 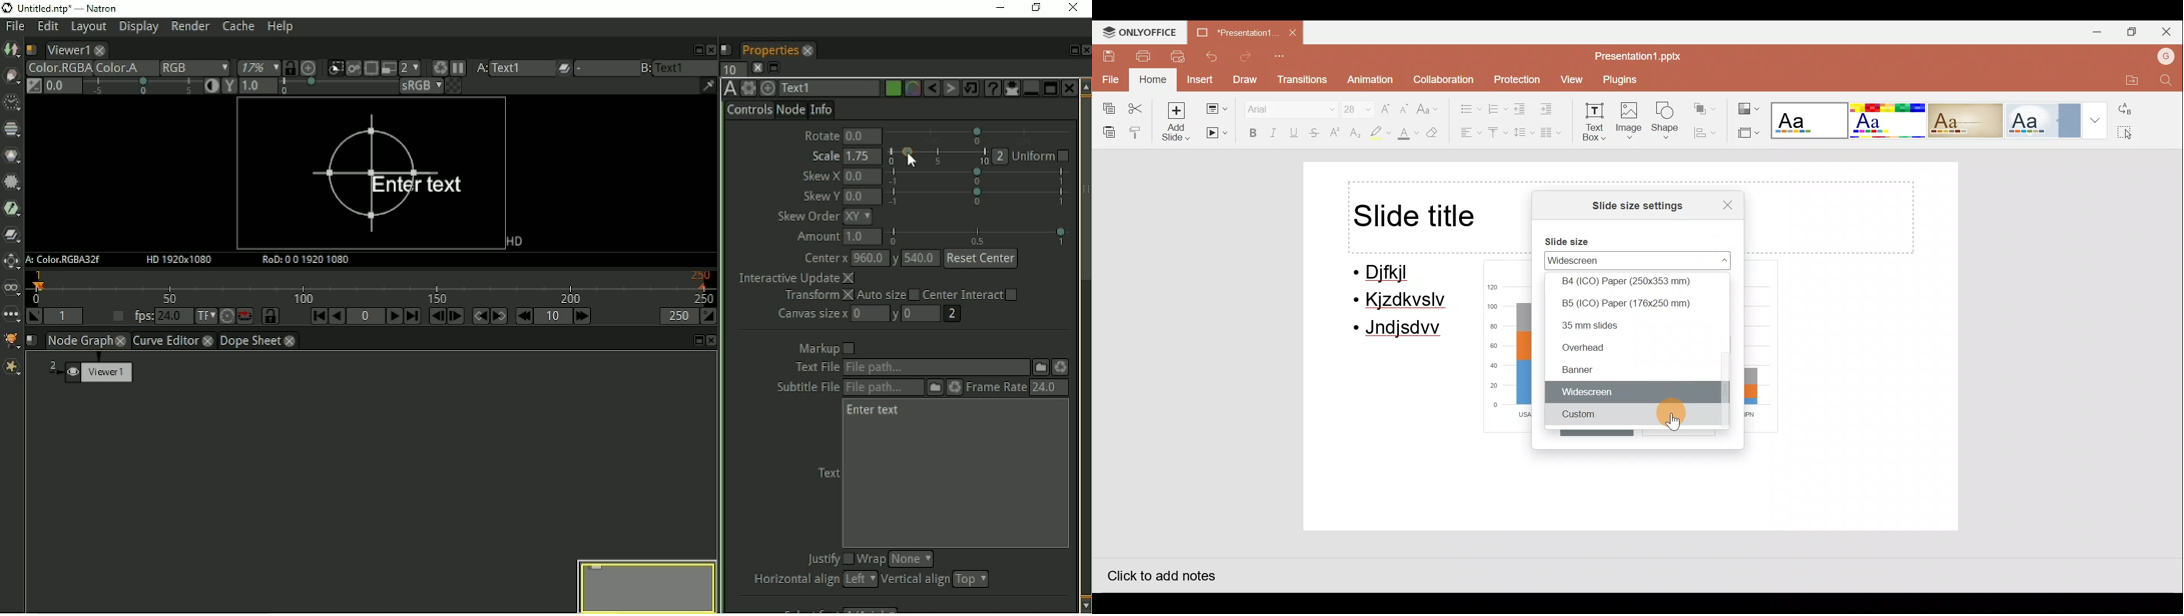 What do you see at coordinates (1214, 56) in the screenshot?
I see `Undo` at bounding box center [1214, 56].